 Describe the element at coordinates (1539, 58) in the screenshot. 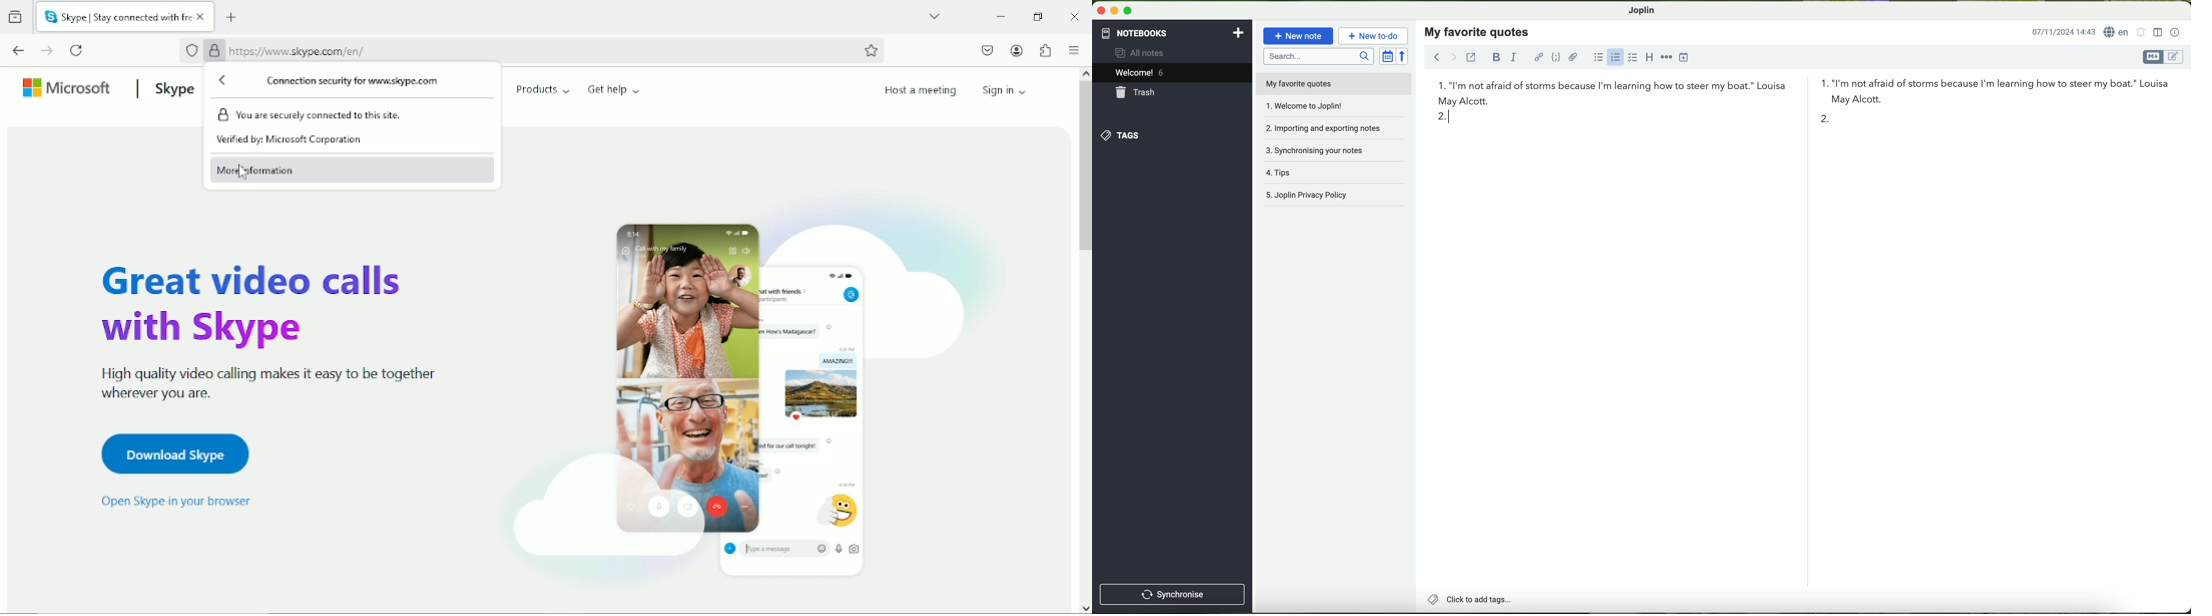

I see `hyperlink` at that location.